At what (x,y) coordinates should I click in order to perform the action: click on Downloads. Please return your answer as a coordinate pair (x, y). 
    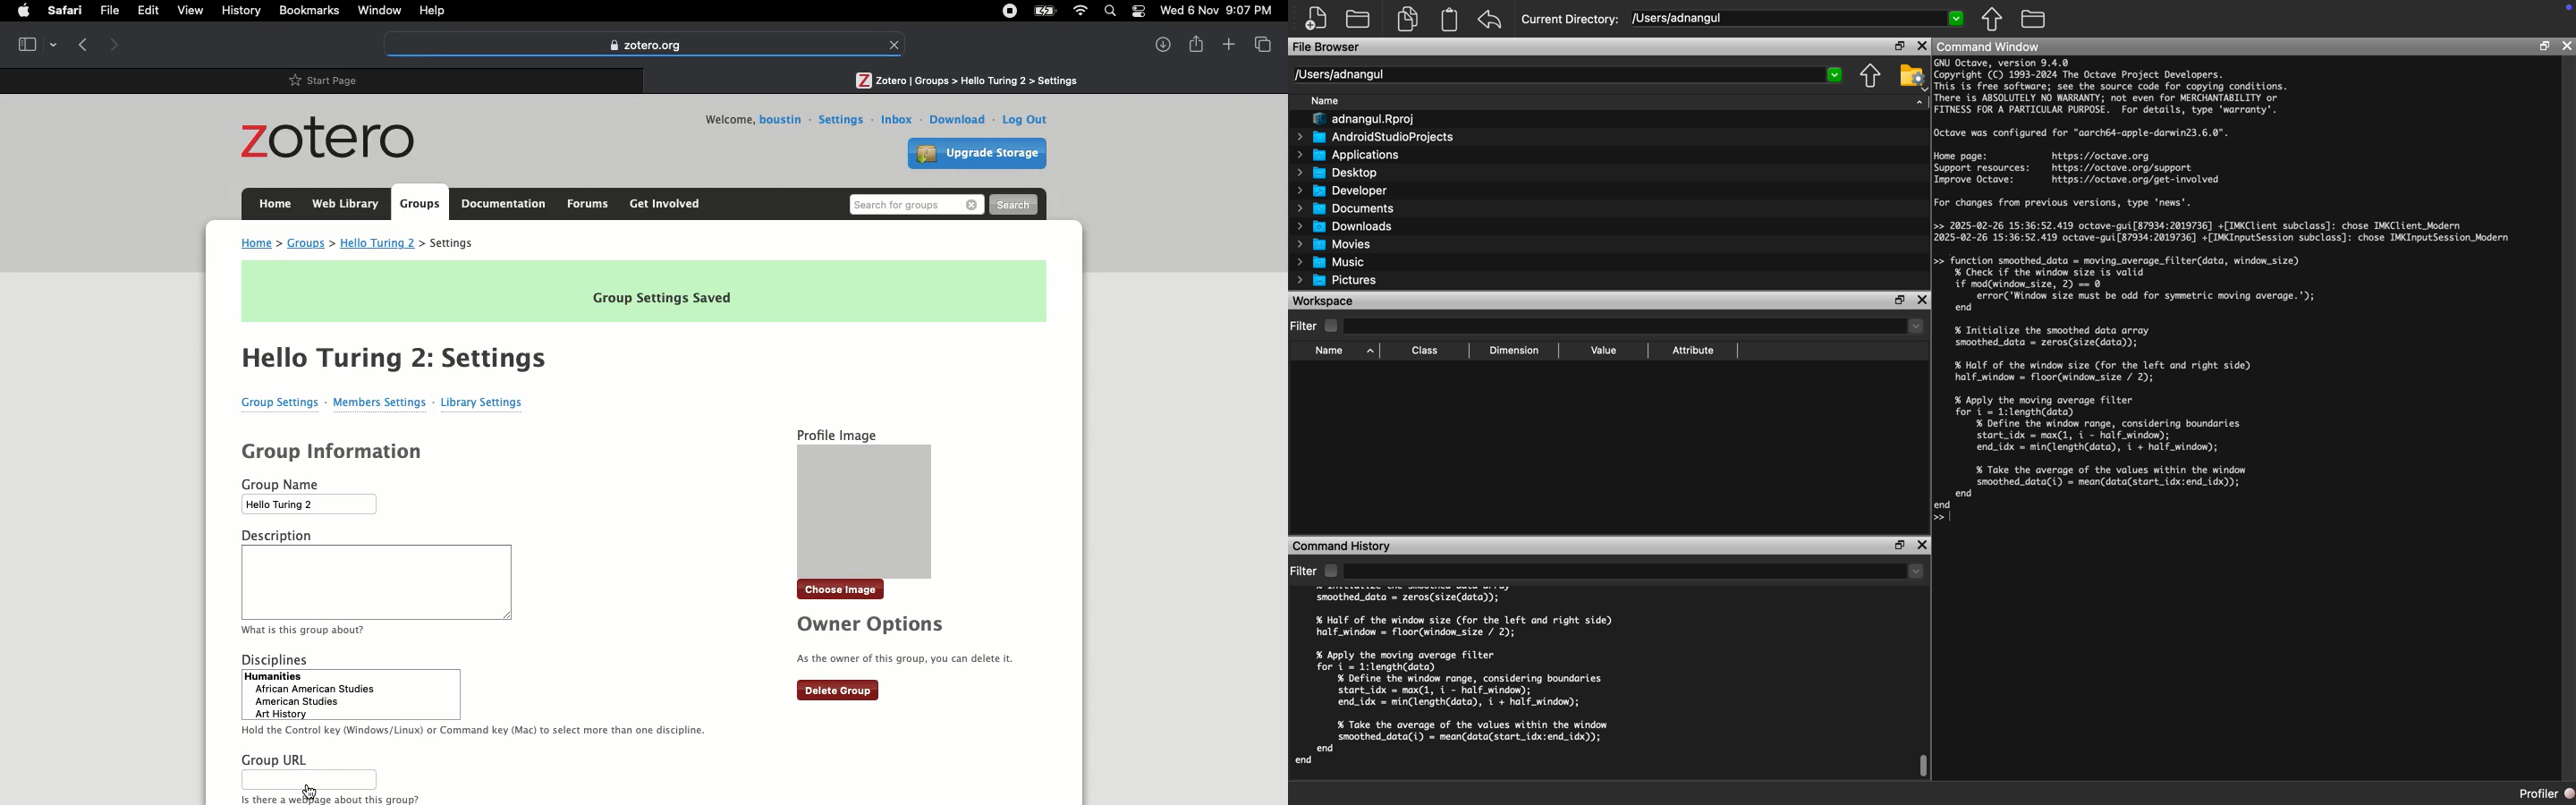
    Looking at the image, I should click on (1346, 227).